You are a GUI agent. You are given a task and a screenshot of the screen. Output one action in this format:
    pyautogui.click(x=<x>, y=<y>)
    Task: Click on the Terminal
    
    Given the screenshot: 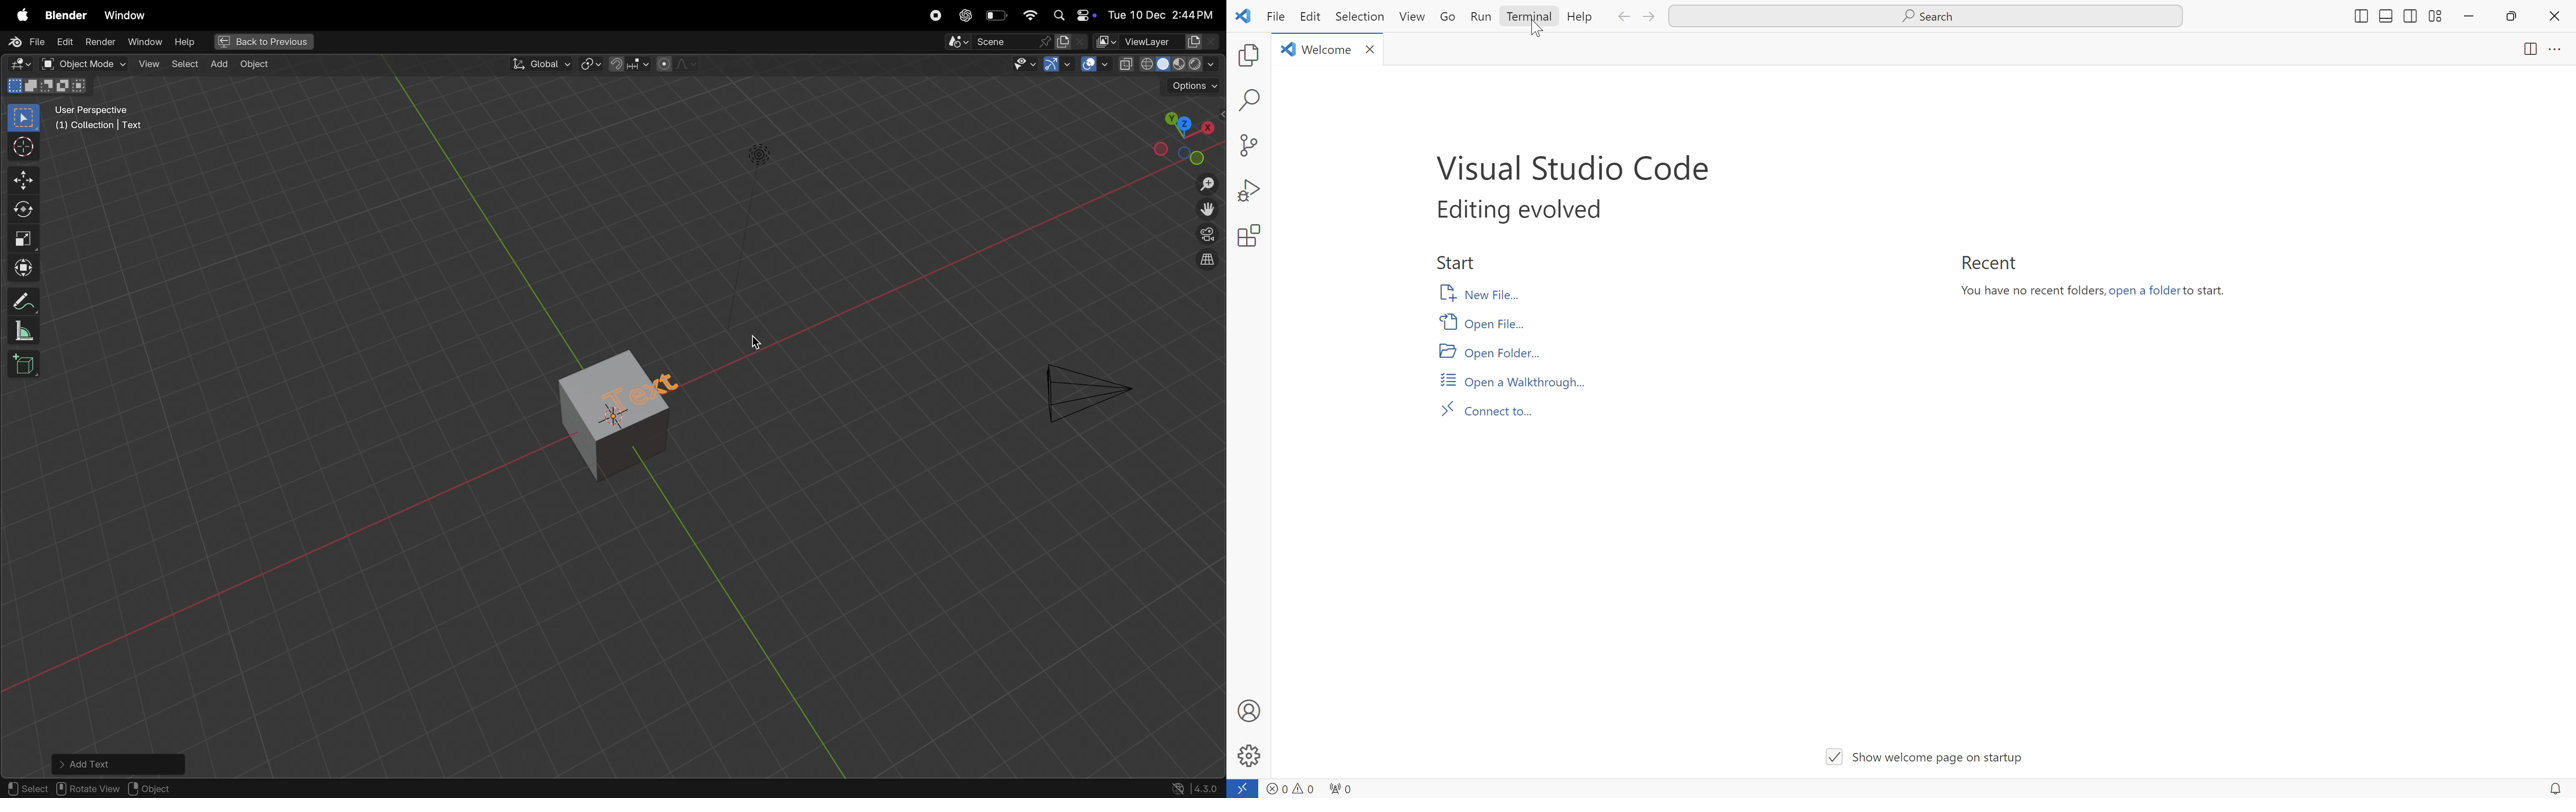 What is the action you would take?
    pyautogui.click(x=1528, y=16)
    